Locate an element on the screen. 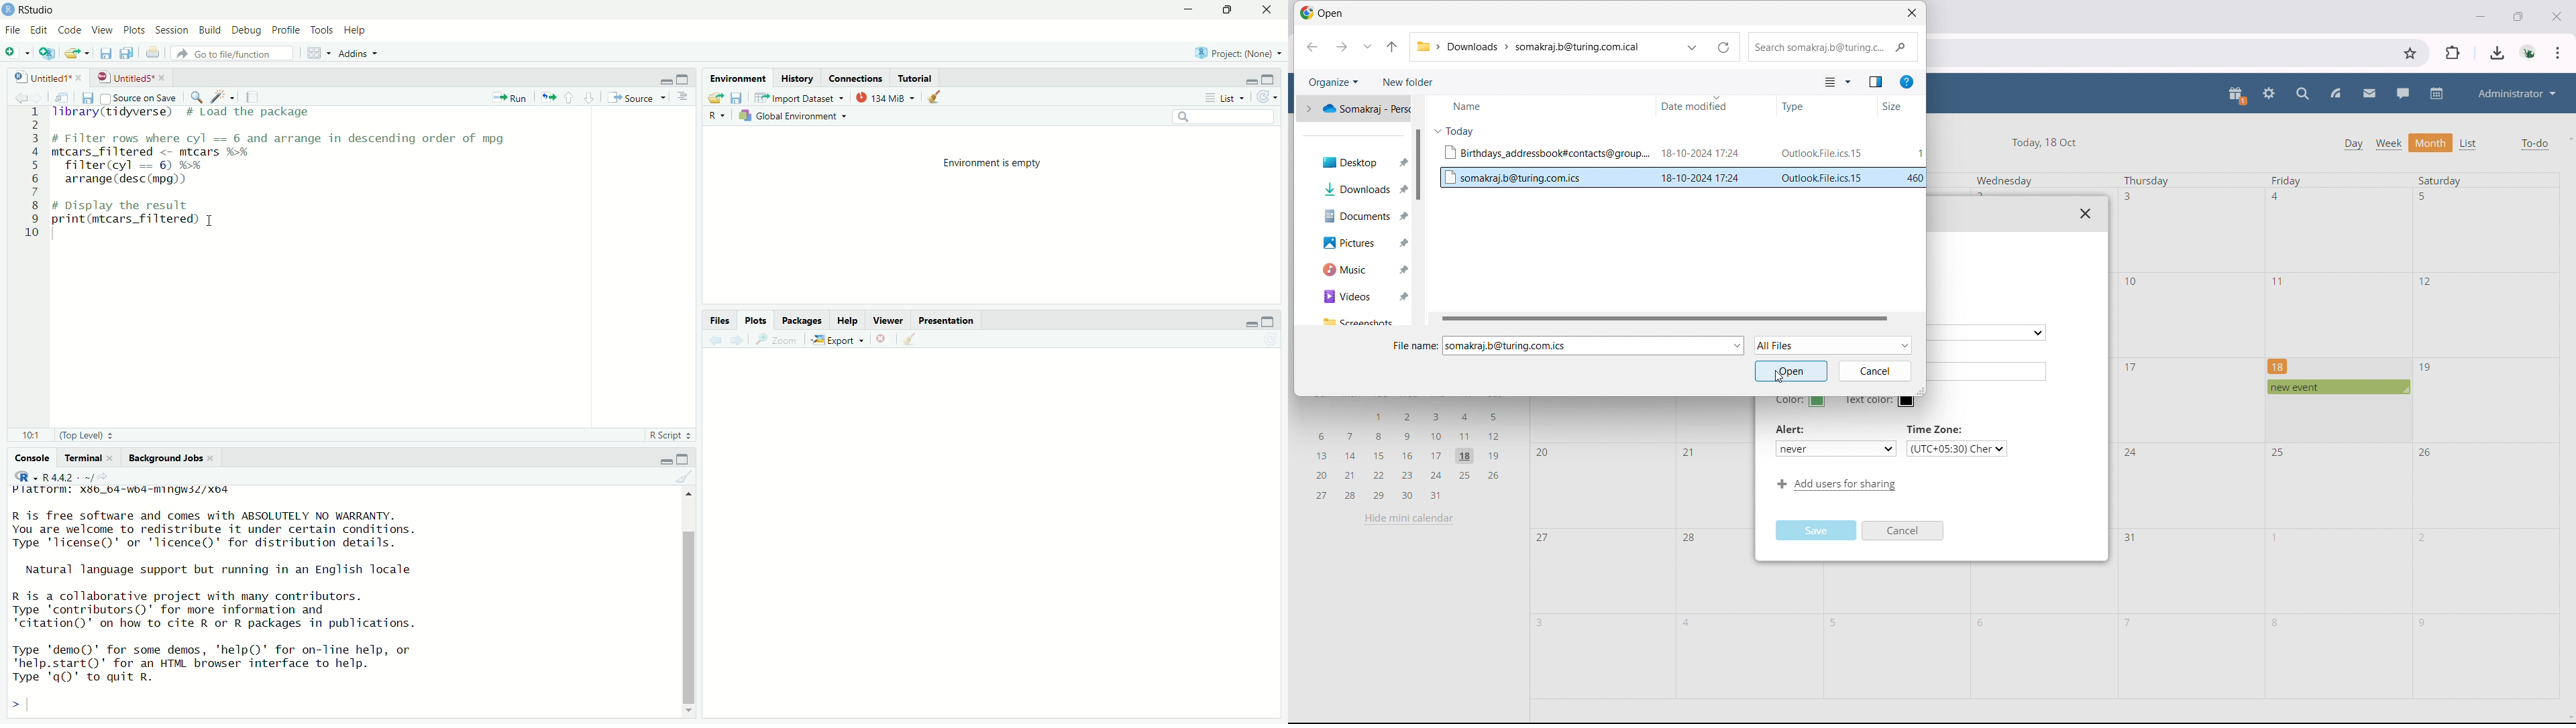  Tools is located at coordinates (321, 29).